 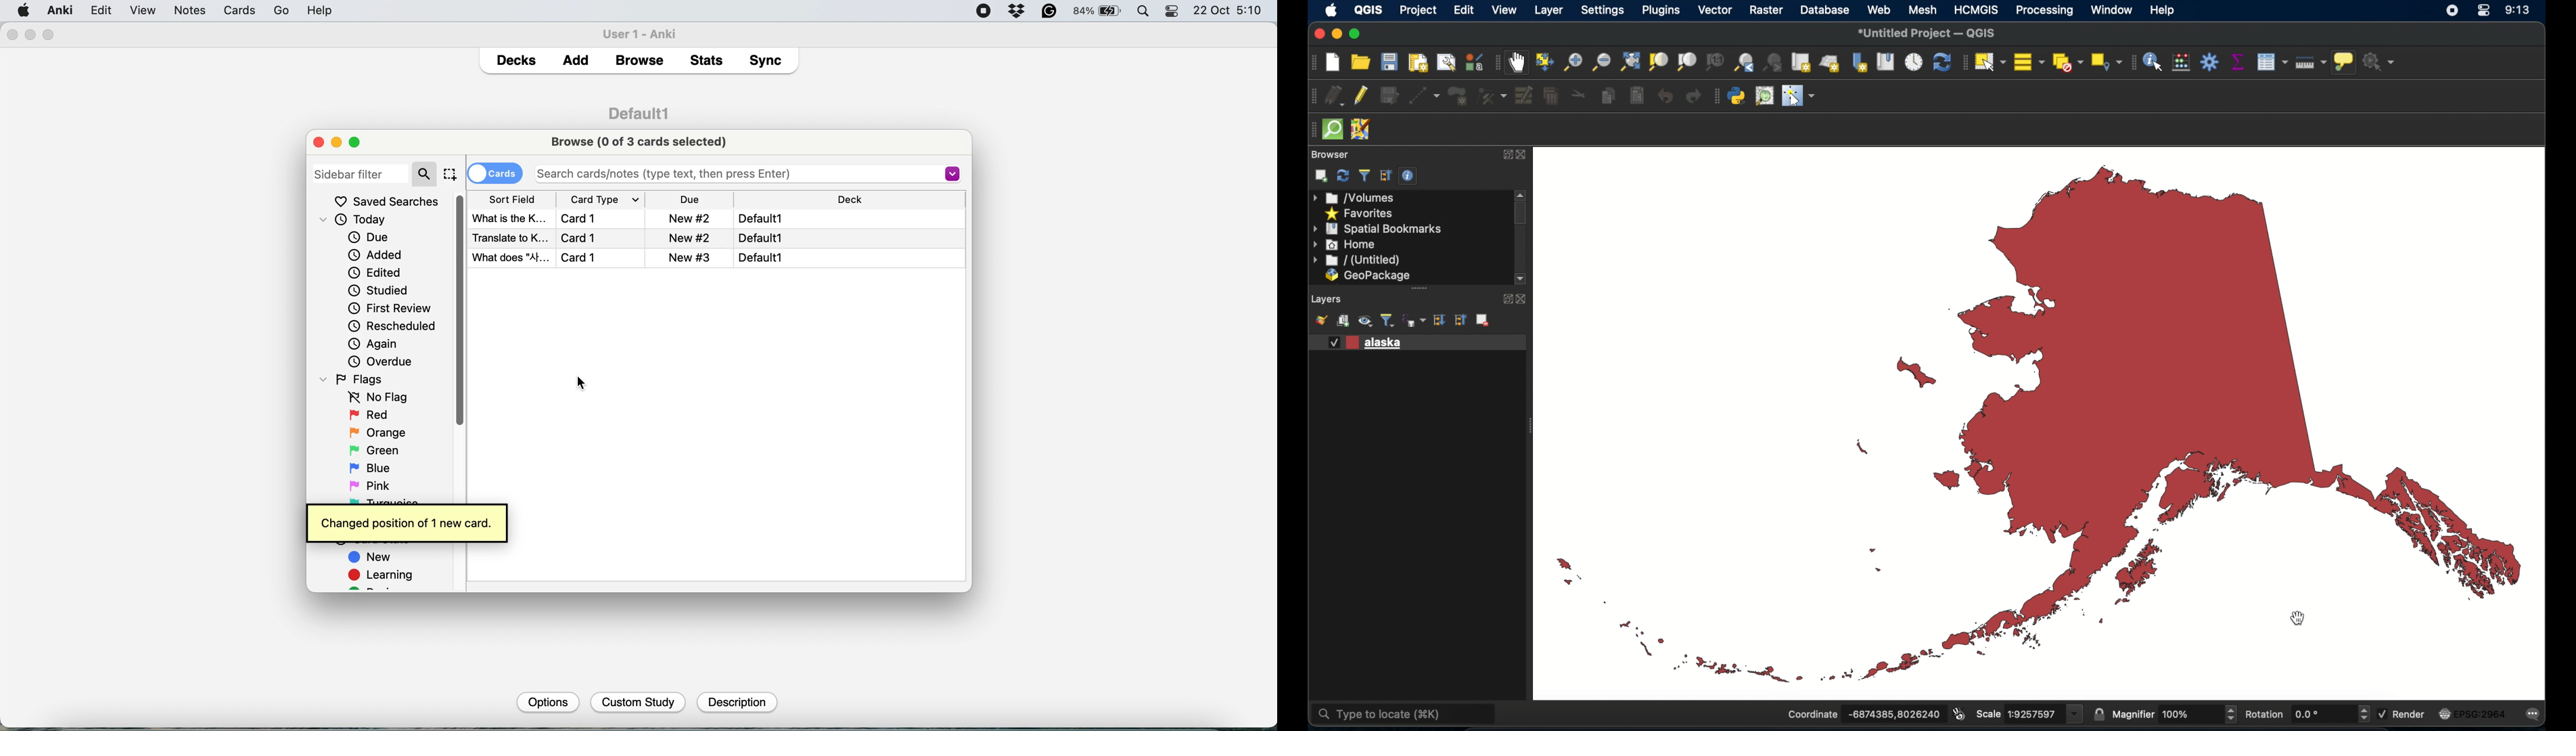 I want to click on cut features, so click(x=1577, y=93).